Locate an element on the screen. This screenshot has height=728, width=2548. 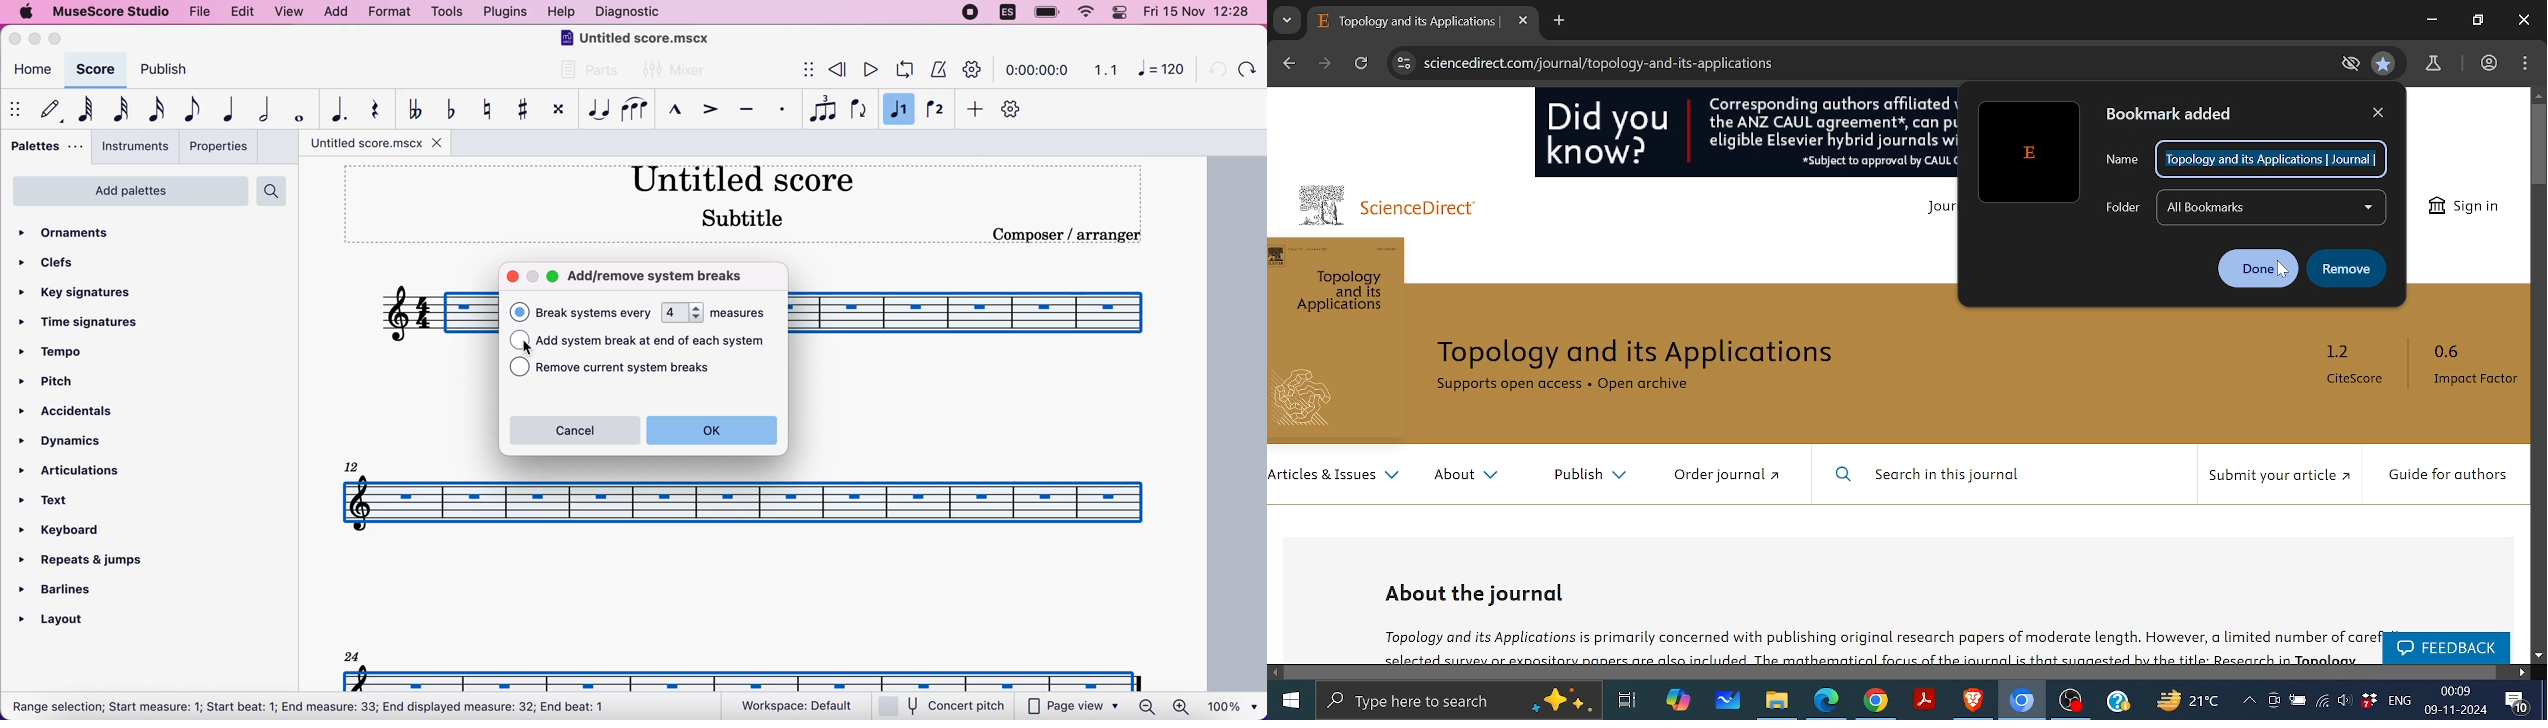
voice 1 is located at coordinates (899, 111).